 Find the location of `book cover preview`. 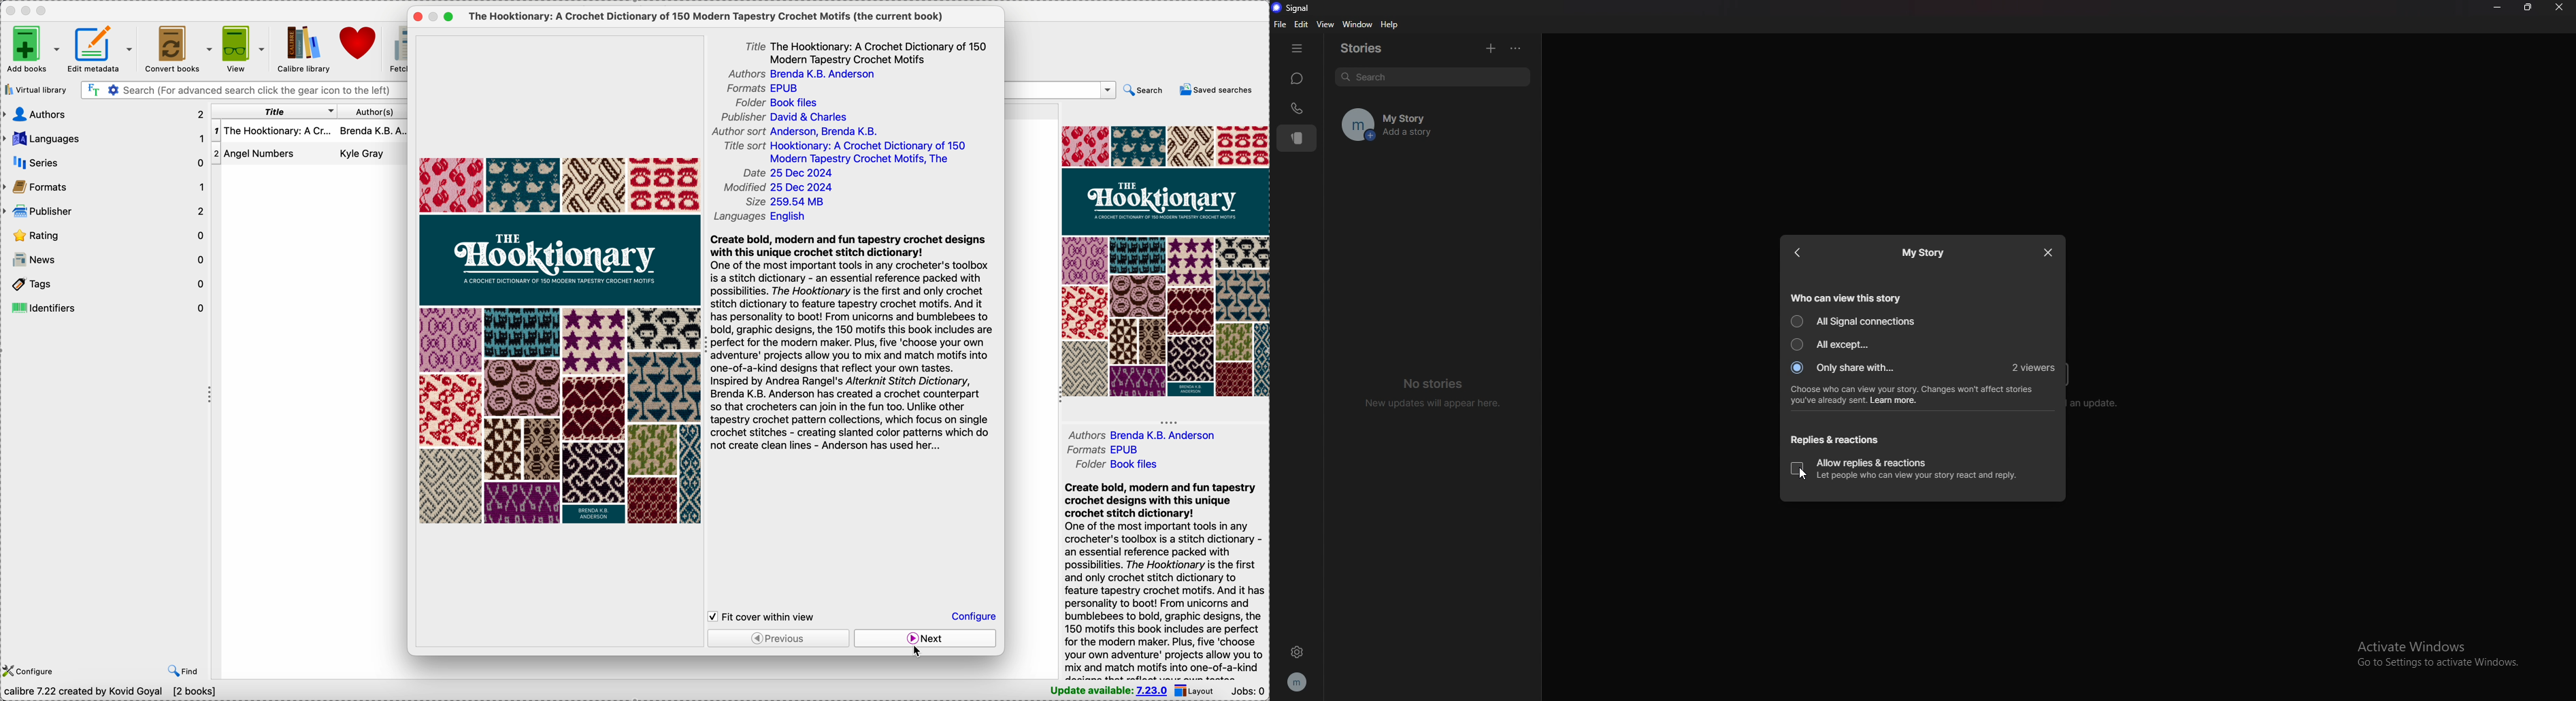

book cover preview is located at coordinates (1165, 261).